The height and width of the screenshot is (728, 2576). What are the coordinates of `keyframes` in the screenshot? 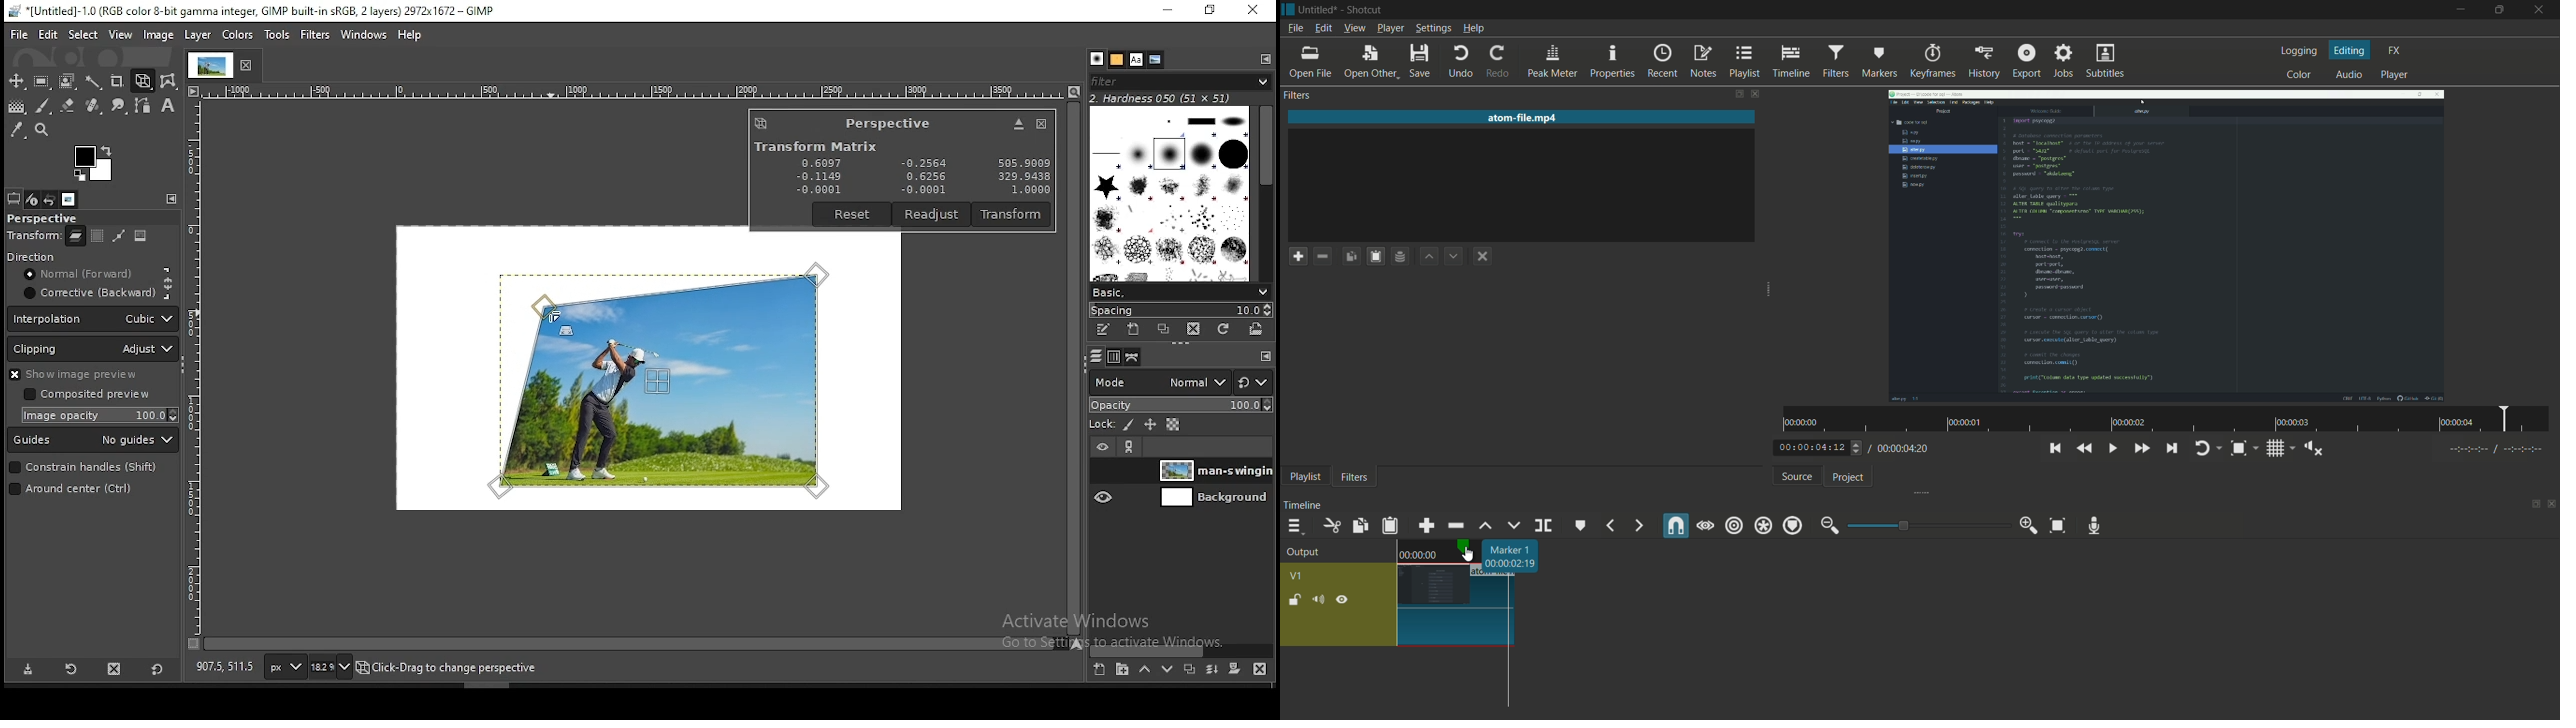 It's located at (1931, 61).